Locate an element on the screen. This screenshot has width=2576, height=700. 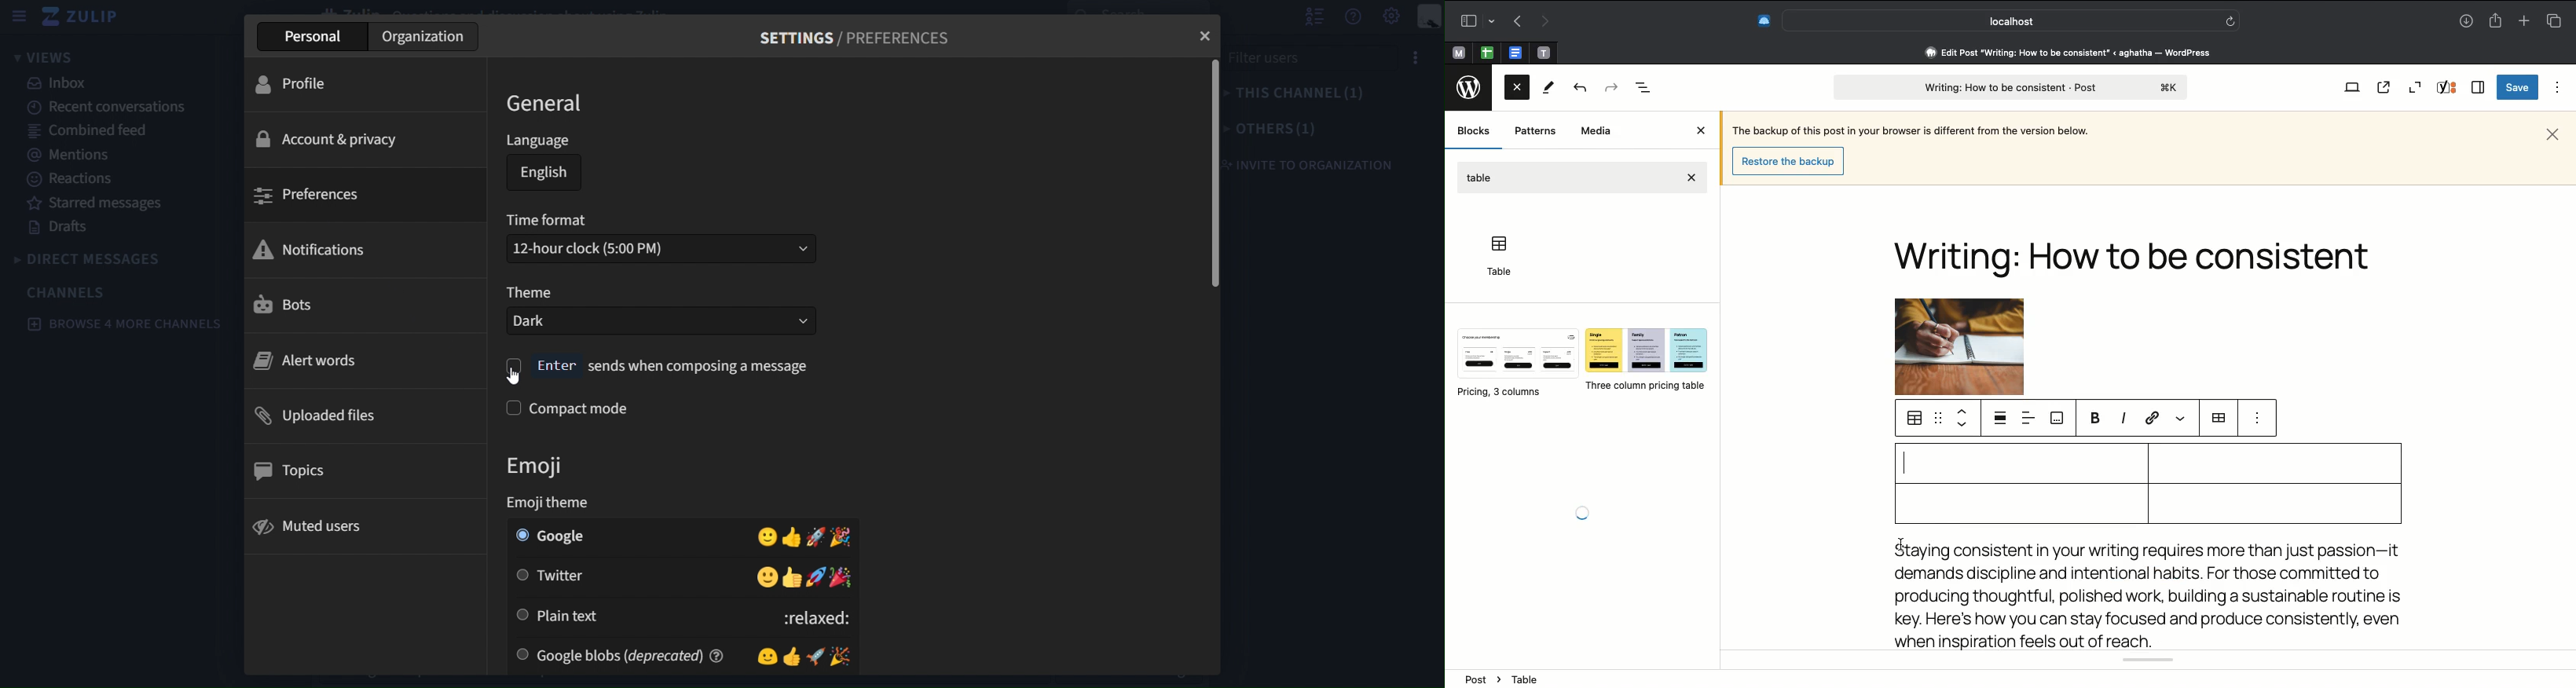
compact mode is located at coordinates (583, 409).